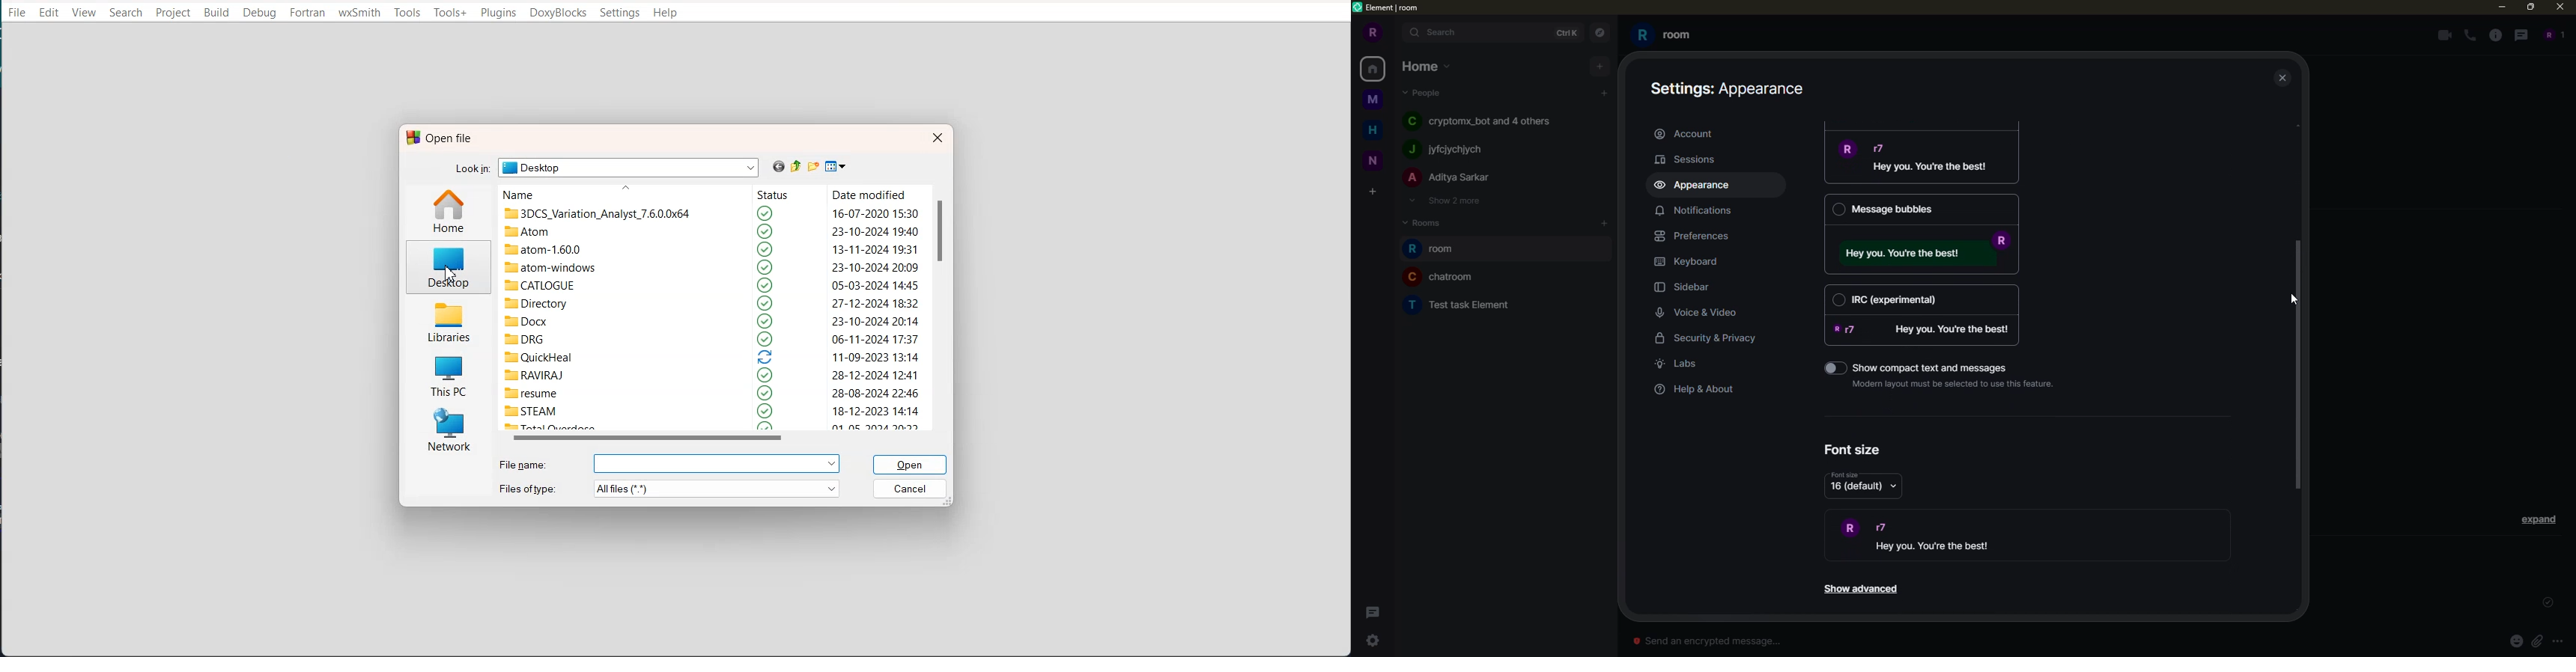 The height and width of the screenshot is (672, 2576). What do you see at coordinates (1463, 303) in the screenshot?
I see `room` at bounding box center [1463, 303].